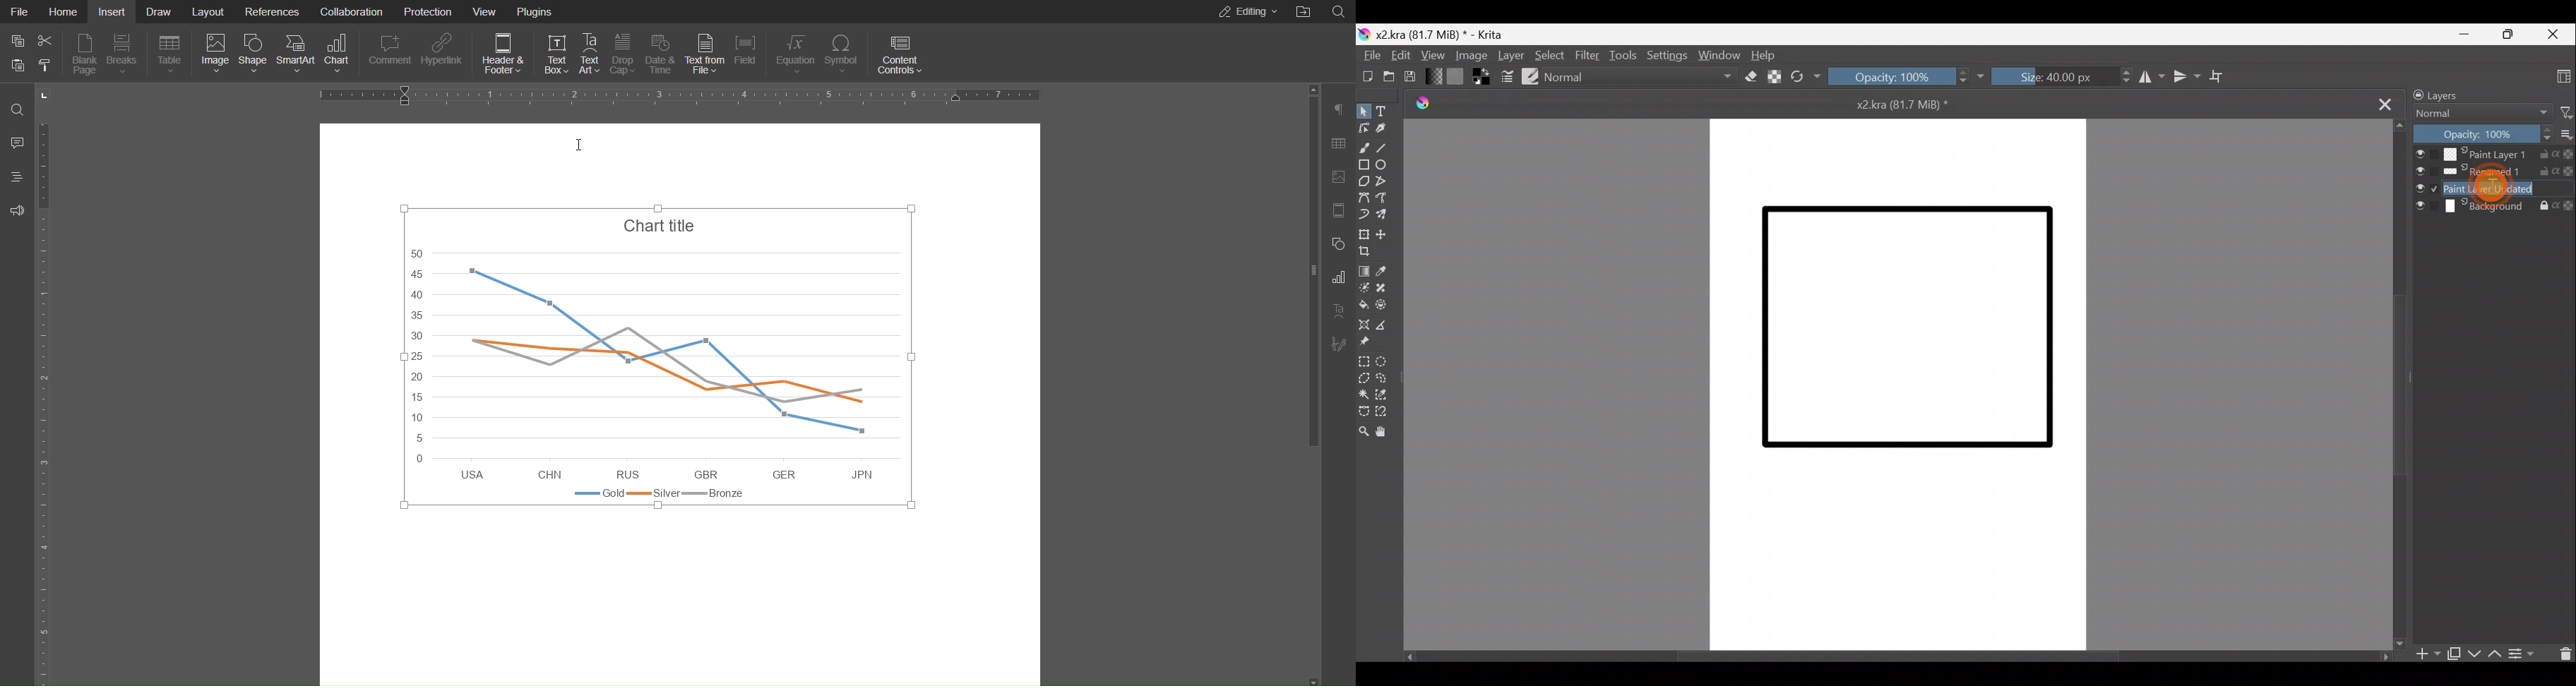 Image resolution: width=2576 pixels, height=700 pixels. I want to click on Opacity: 100%, so click(2483, 133).